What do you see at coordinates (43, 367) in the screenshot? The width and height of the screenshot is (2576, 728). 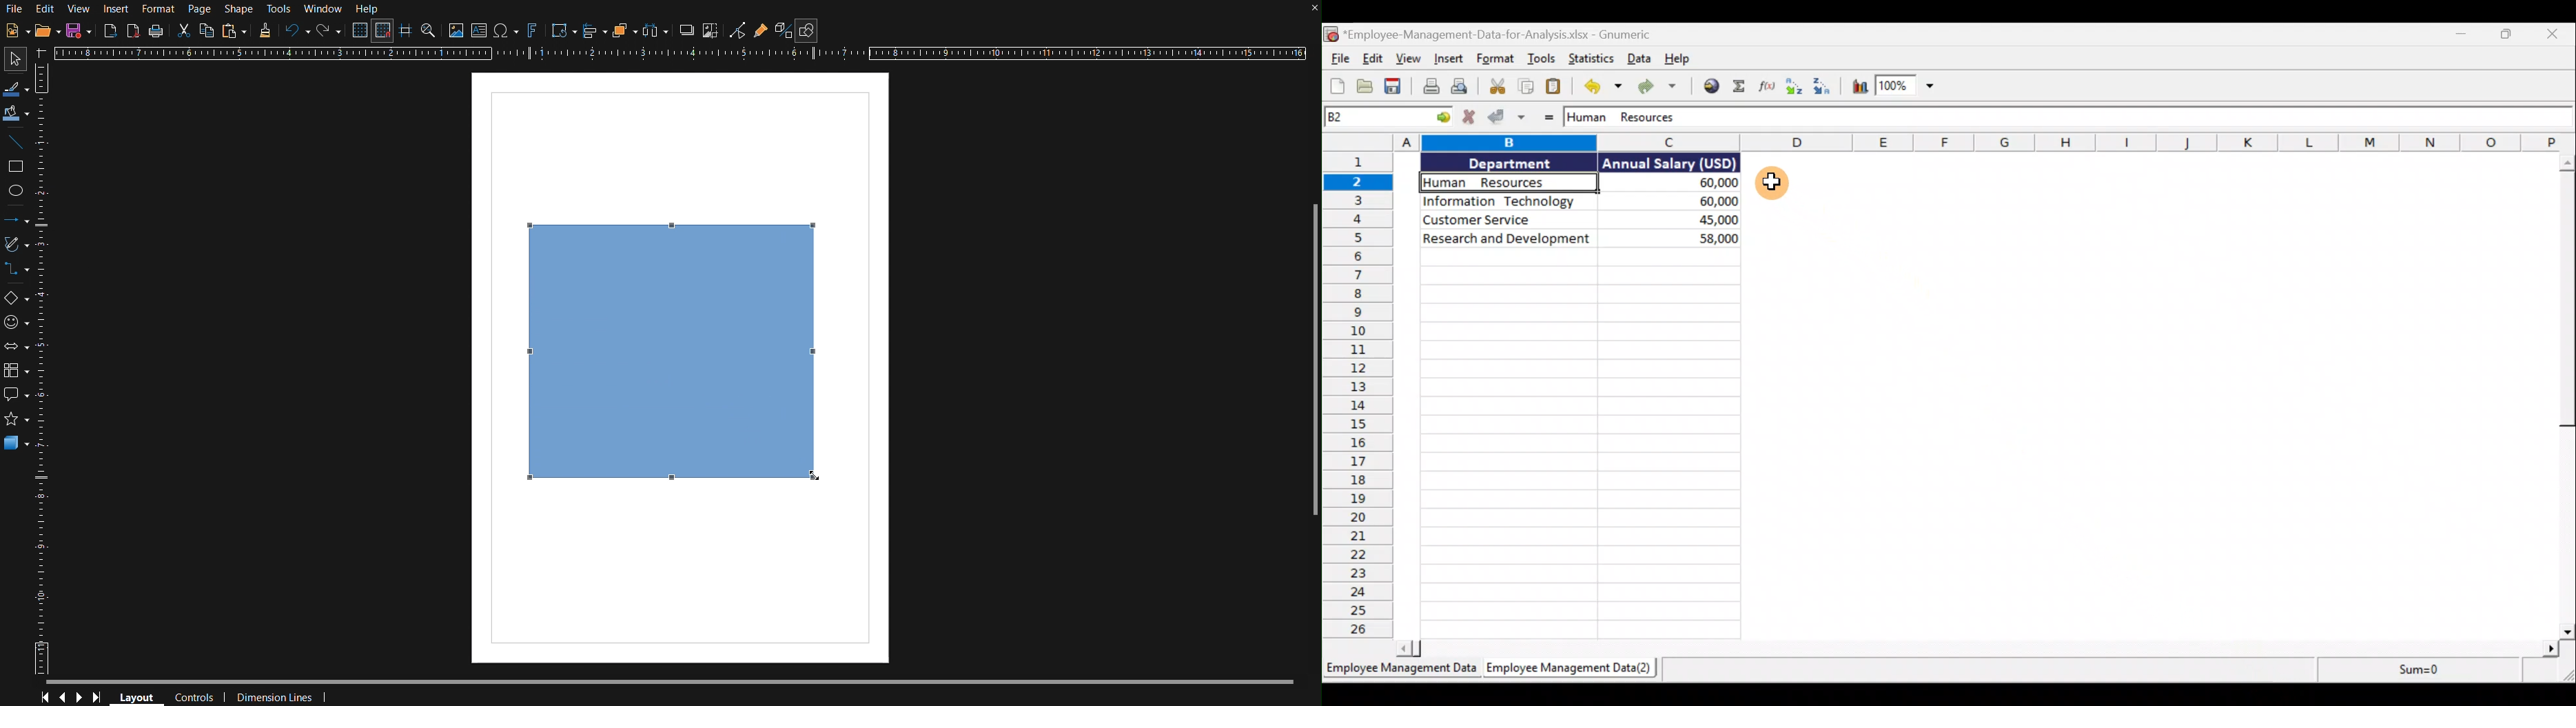 I see `Ruler Vertical` at bounding box center [43, 367].